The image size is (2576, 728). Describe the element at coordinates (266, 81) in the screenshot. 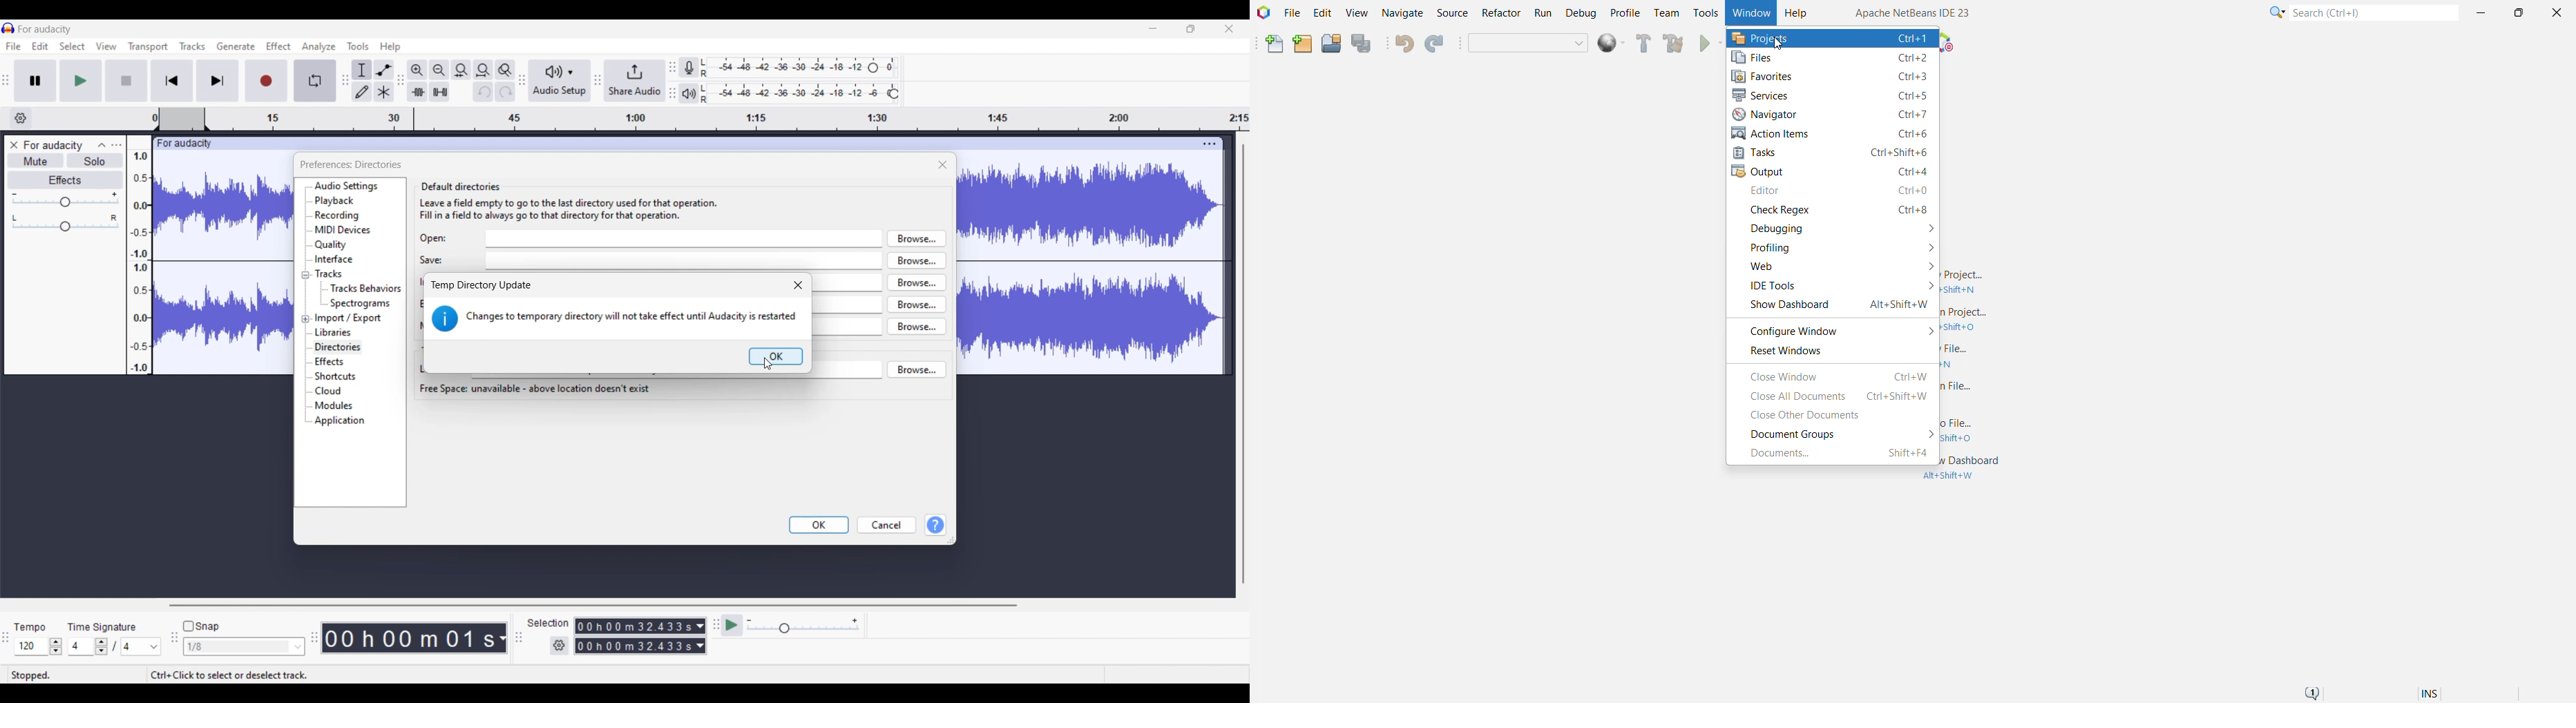

I see `Record/Record new track` at that location.